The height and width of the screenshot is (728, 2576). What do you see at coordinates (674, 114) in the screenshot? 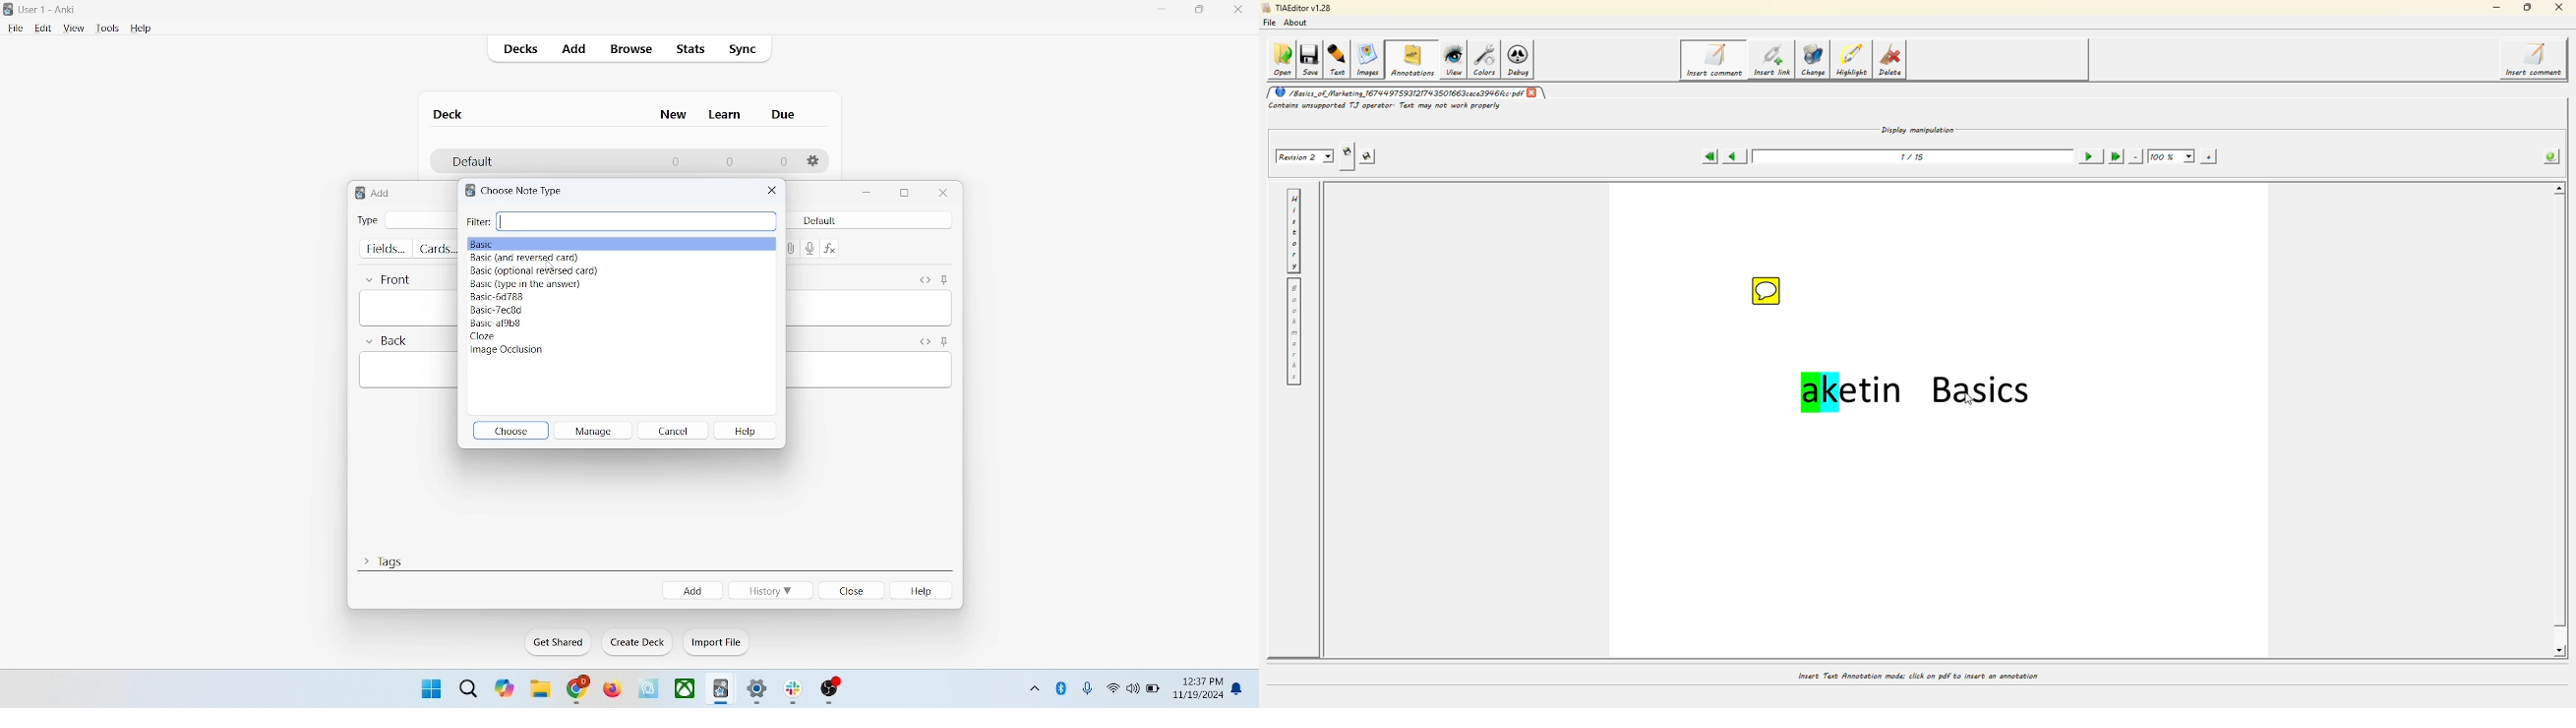
I see `new` at bounding box center [674, 114].